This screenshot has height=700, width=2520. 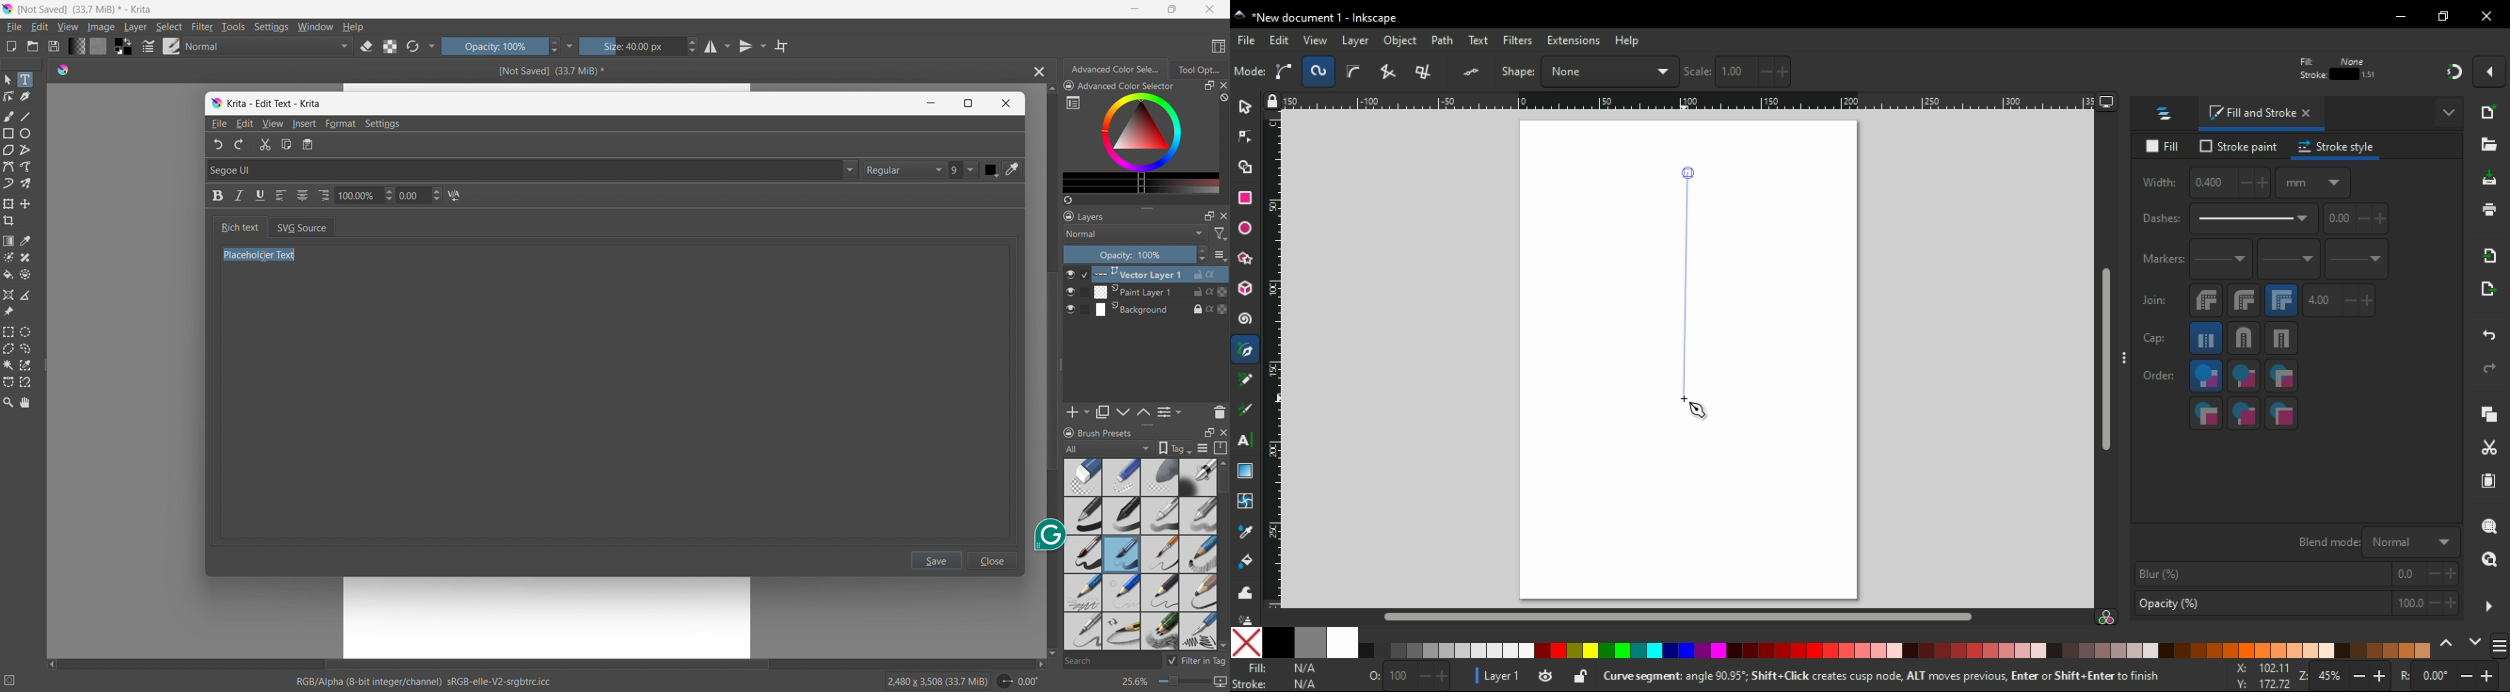 I want to click on file, so click(x=13, y=27).